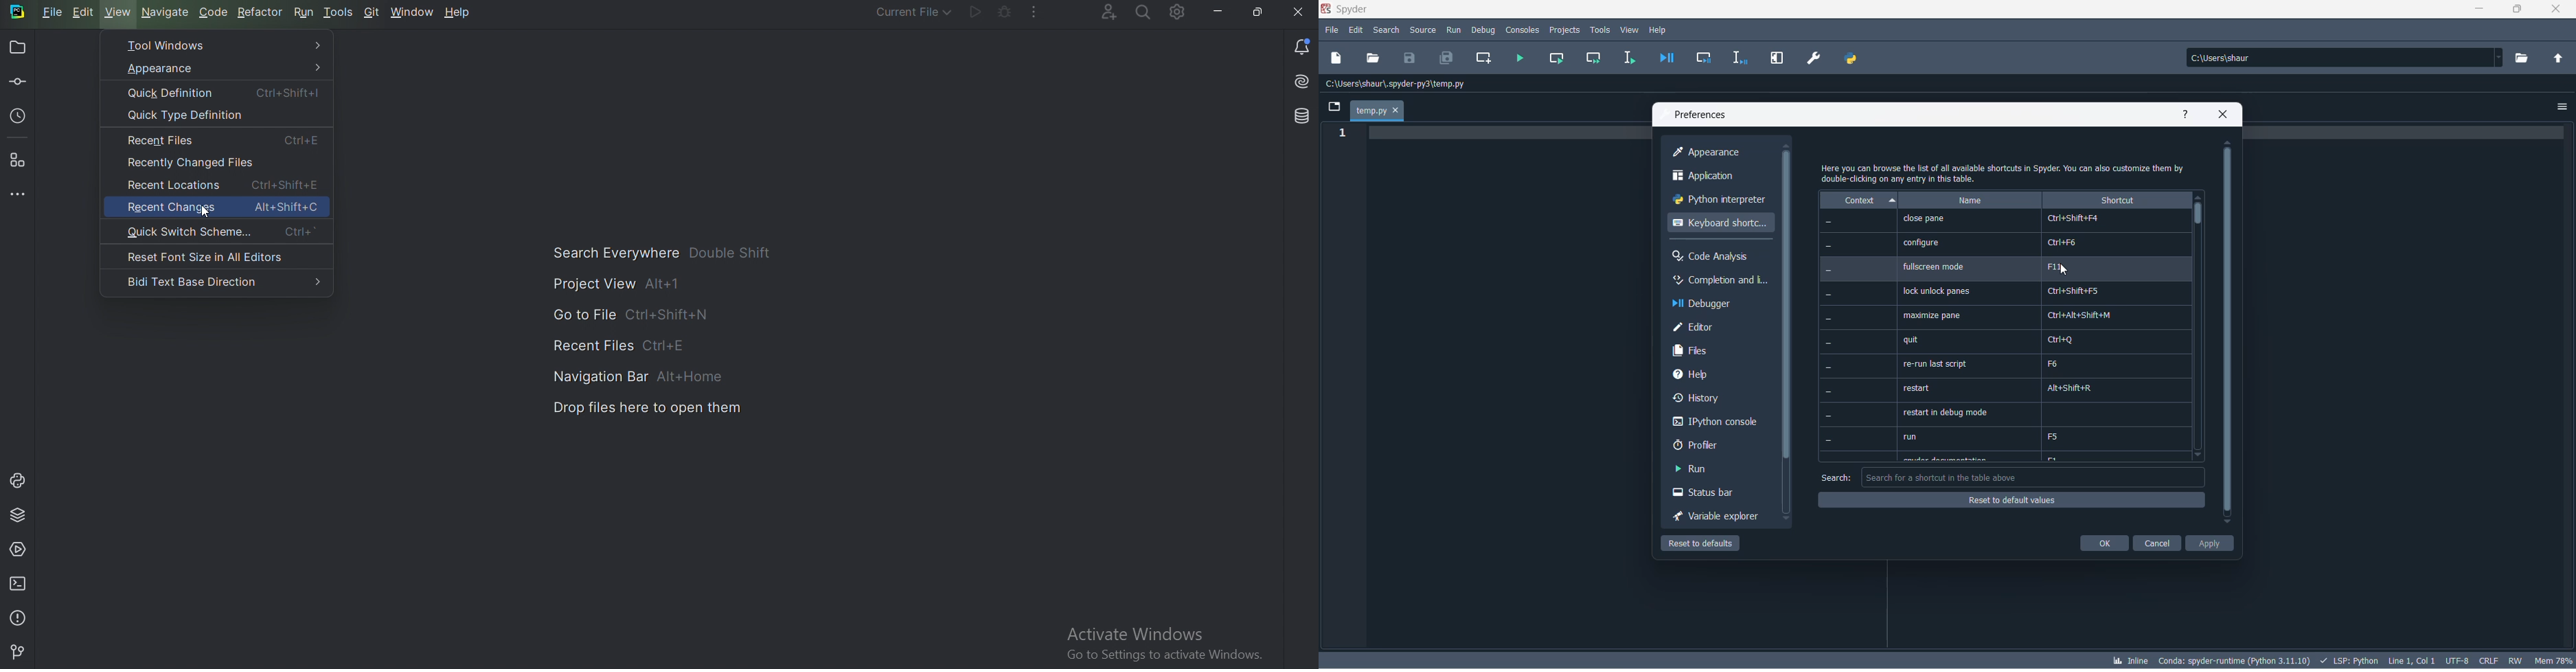  Describe the element at coordinates (2056, 436) in the screenshot. I see `F5` at that location.